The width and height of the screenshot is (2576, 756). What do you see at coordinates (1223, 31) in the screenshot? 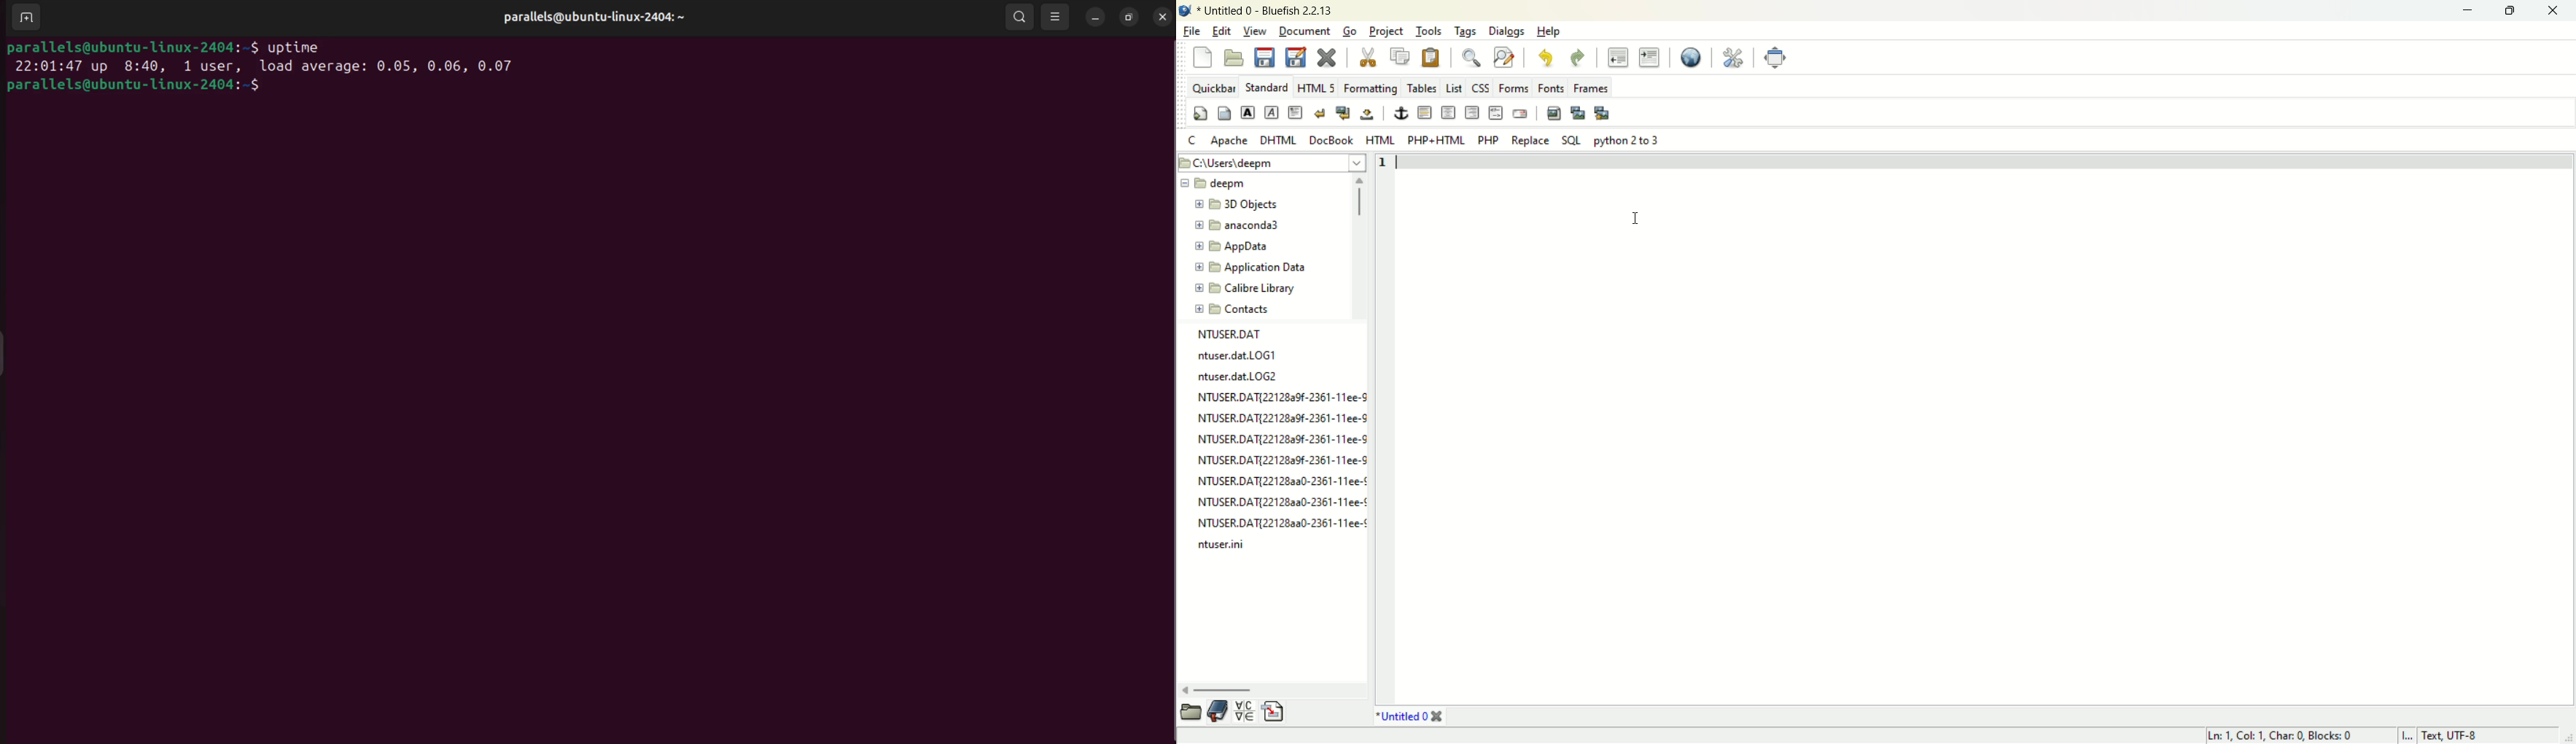
I see `edit` at bounding box center [1223, 31].